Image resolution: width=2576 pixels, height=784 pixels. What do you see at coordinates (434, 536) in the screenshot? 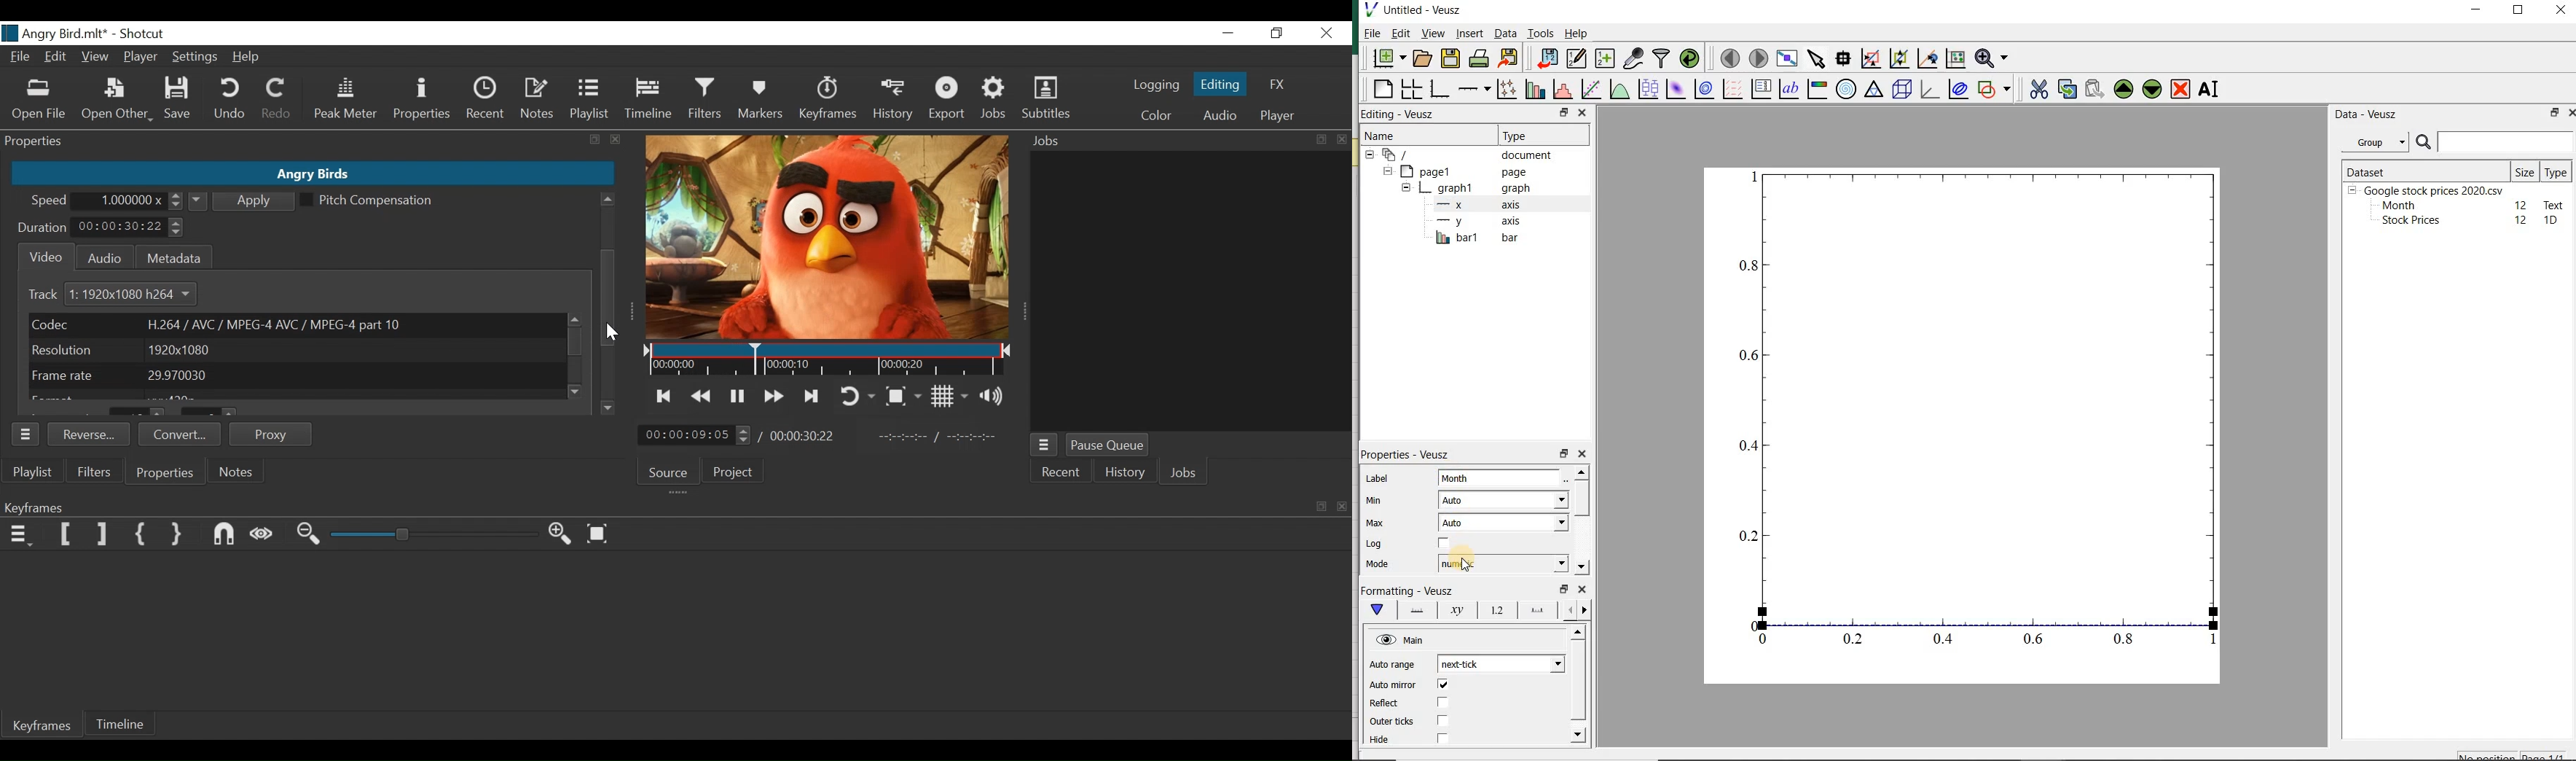
I see `Zoom slider` at bounding box center [434, 536].